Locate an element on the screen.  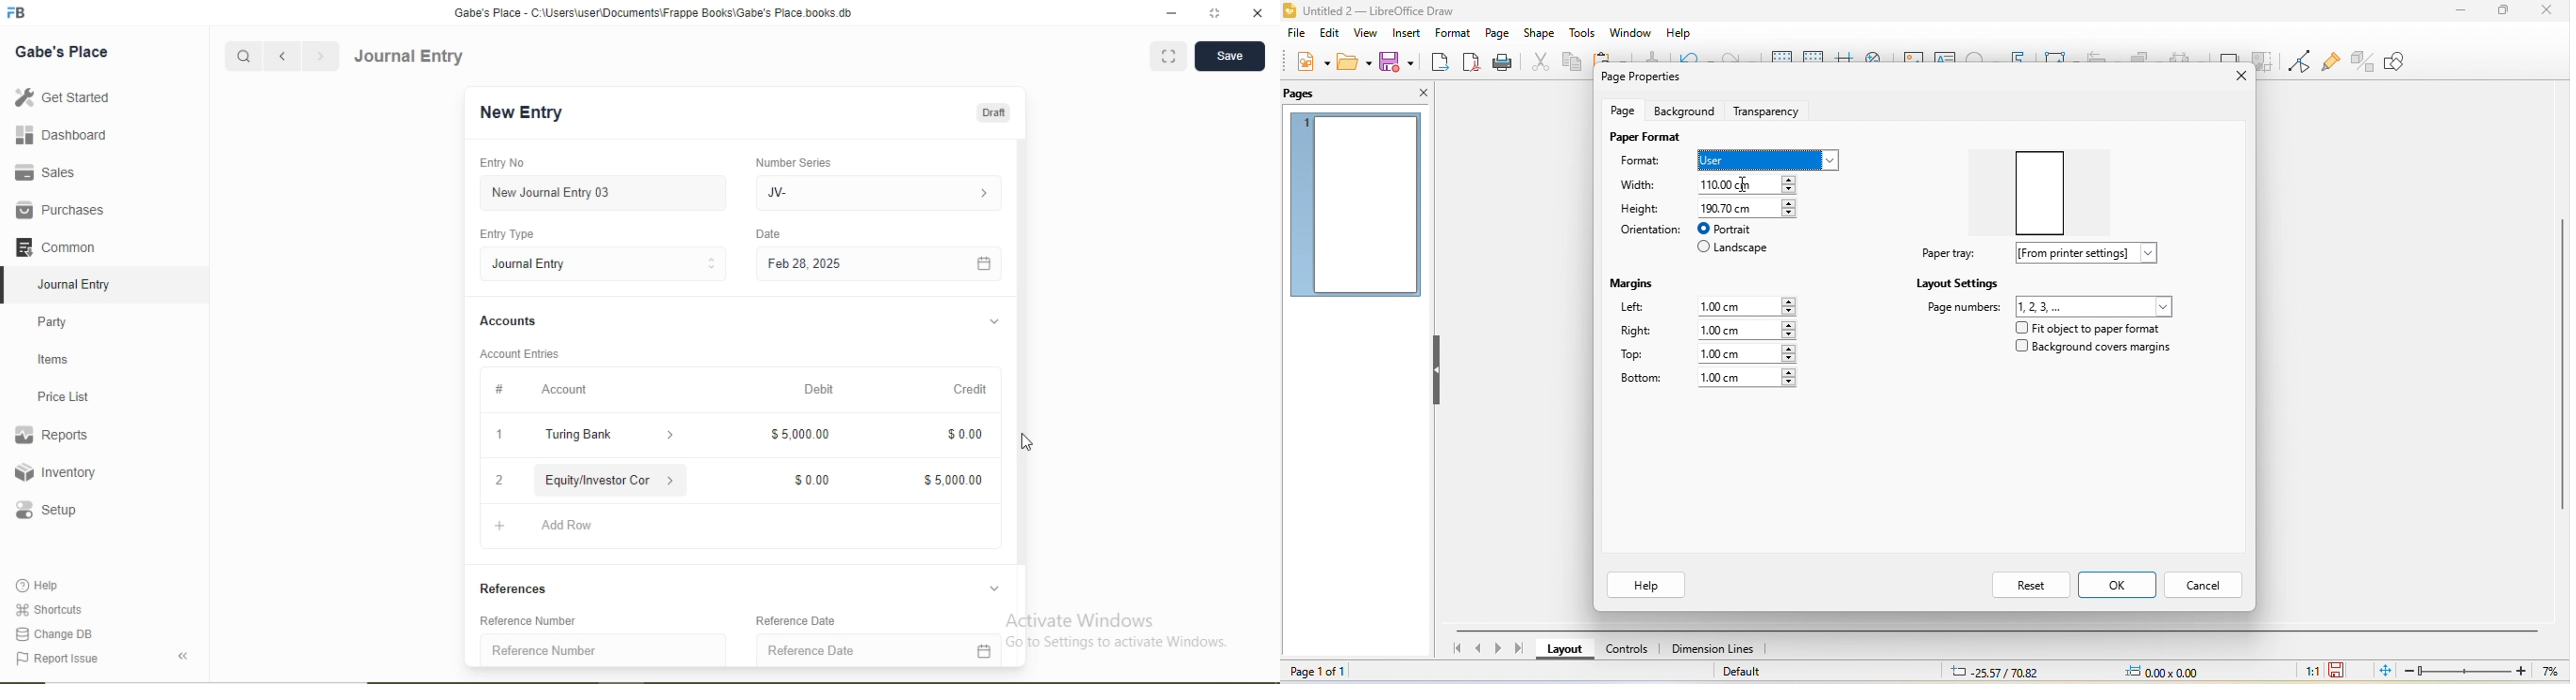
close is located at coordinates (1259, 13).